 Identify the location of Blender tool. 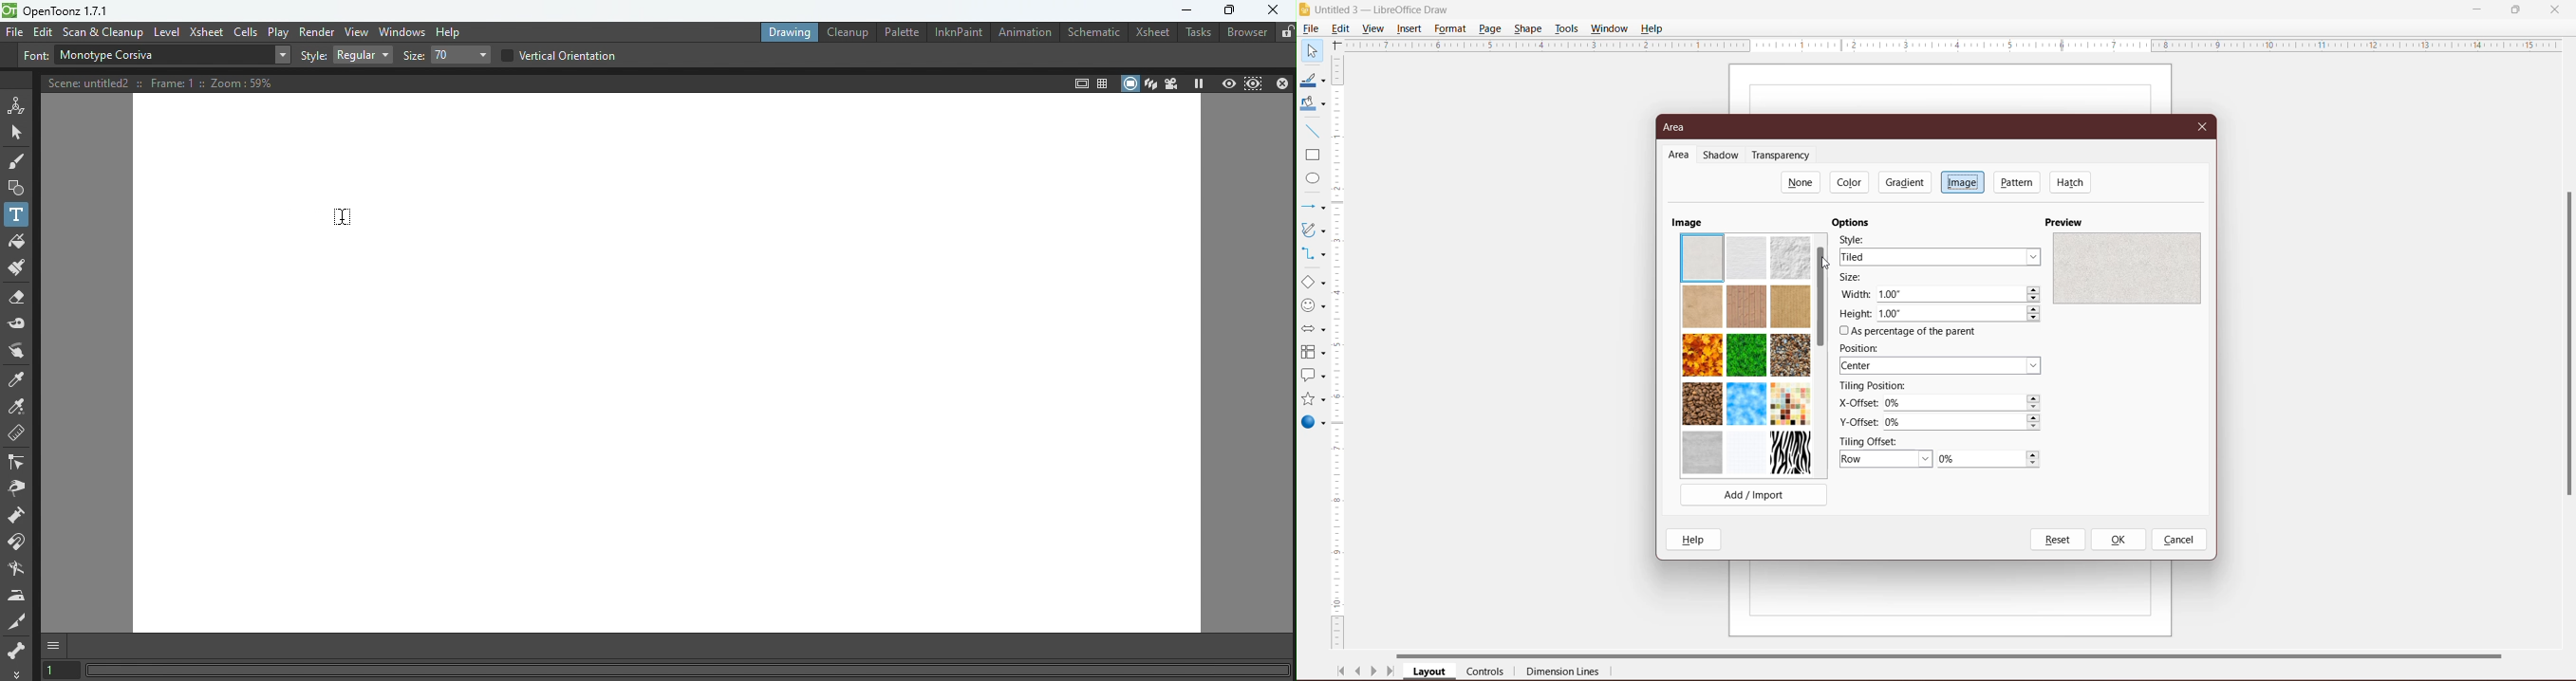
(20, 567).